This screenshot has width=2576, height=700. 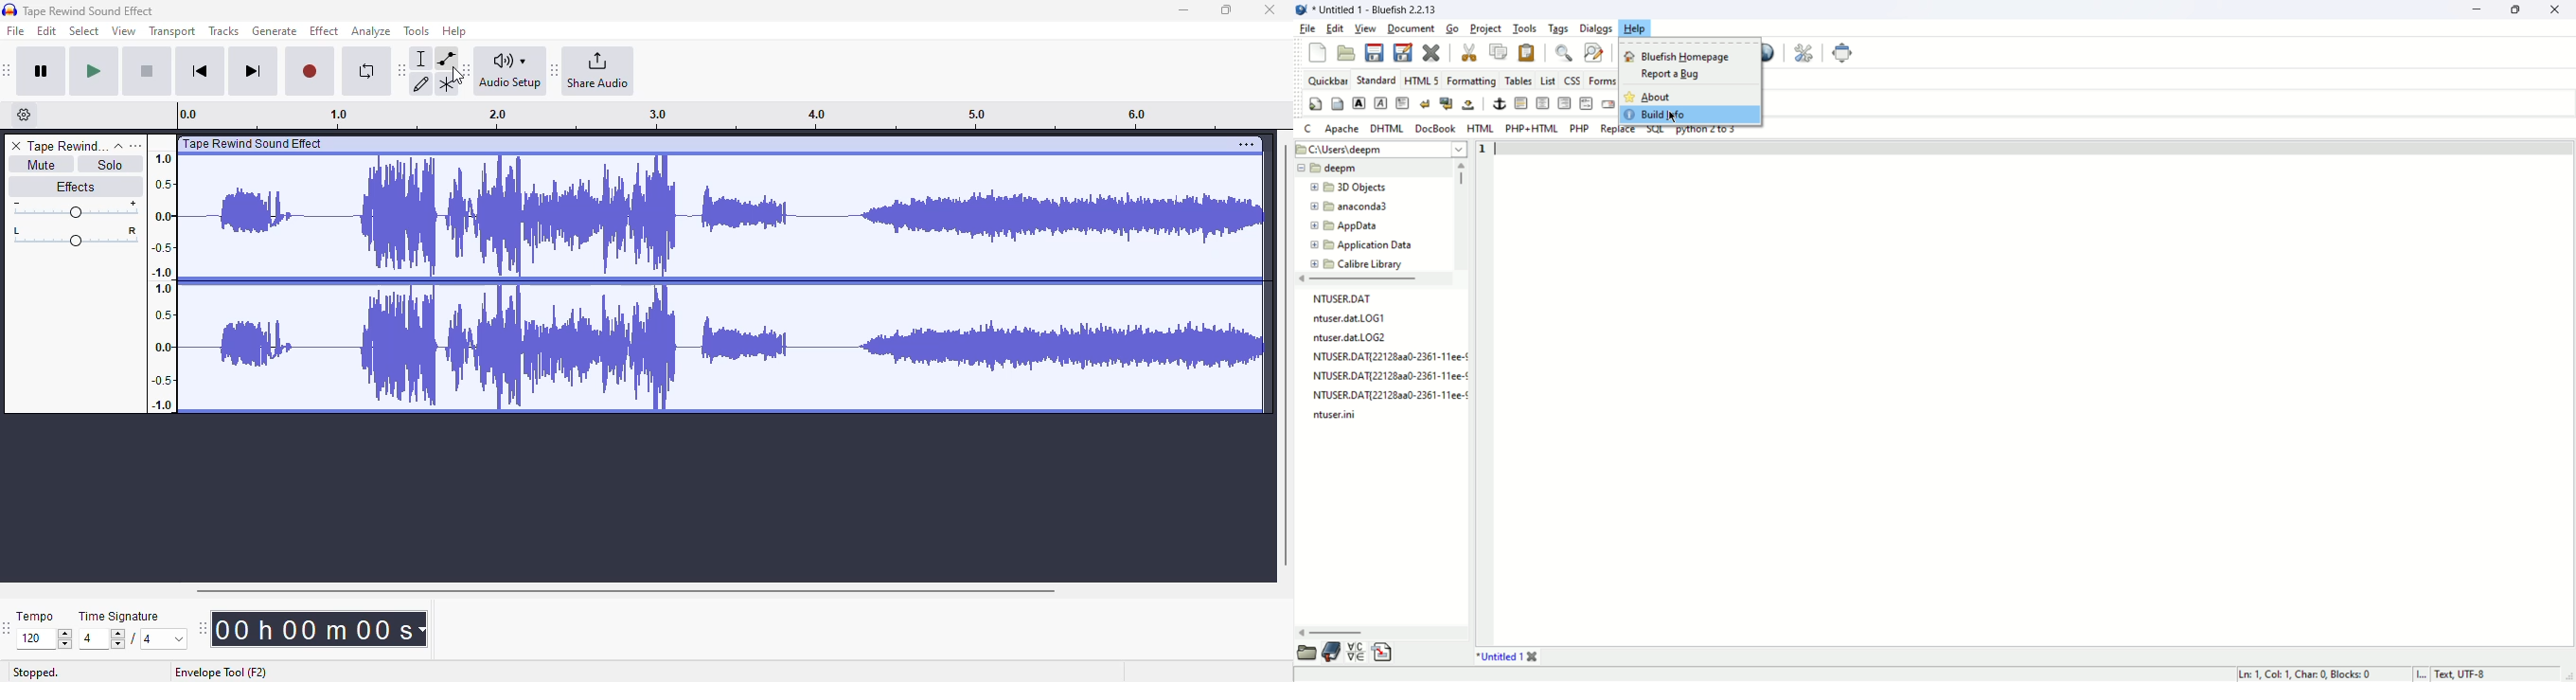 I want to click on tables, so click(x=1516, y=81).